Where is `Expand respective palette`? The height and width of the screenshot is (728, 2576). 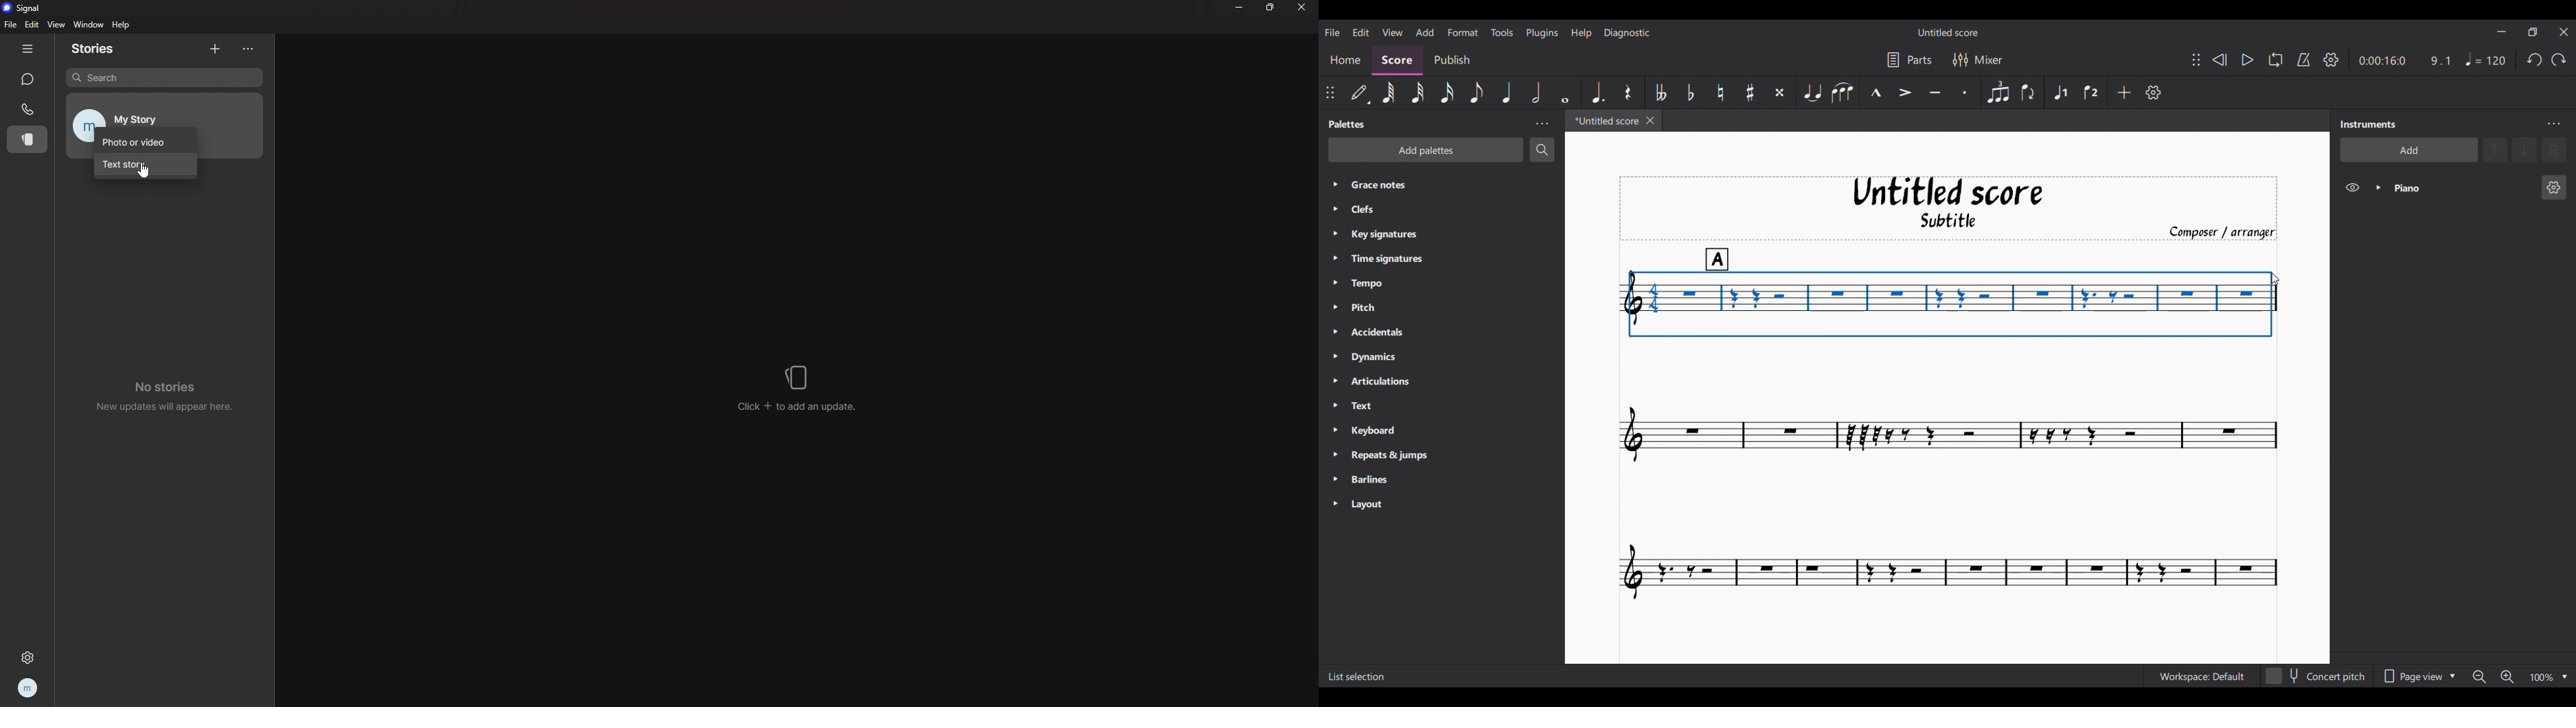 Expand respective palette is located at coordinates (1330, 344).